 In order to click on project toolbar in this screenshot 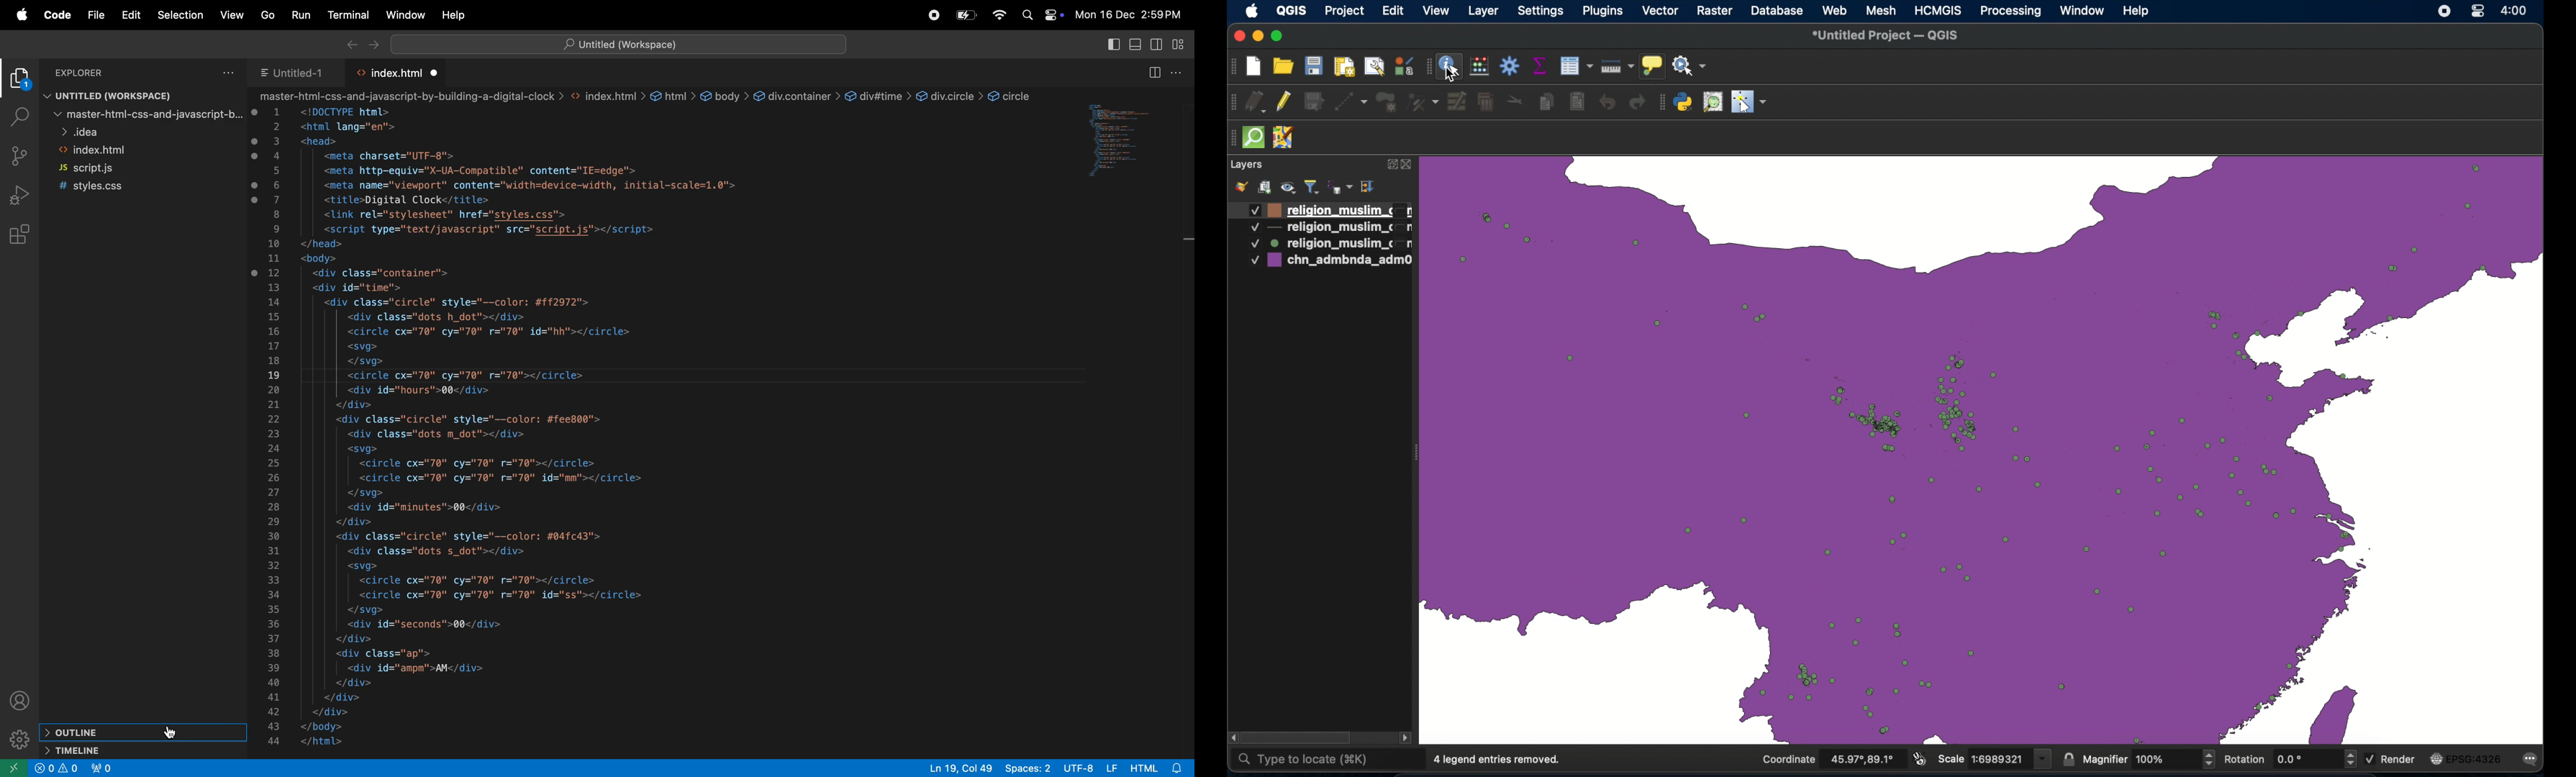, I will do `click(1230, 67)`.